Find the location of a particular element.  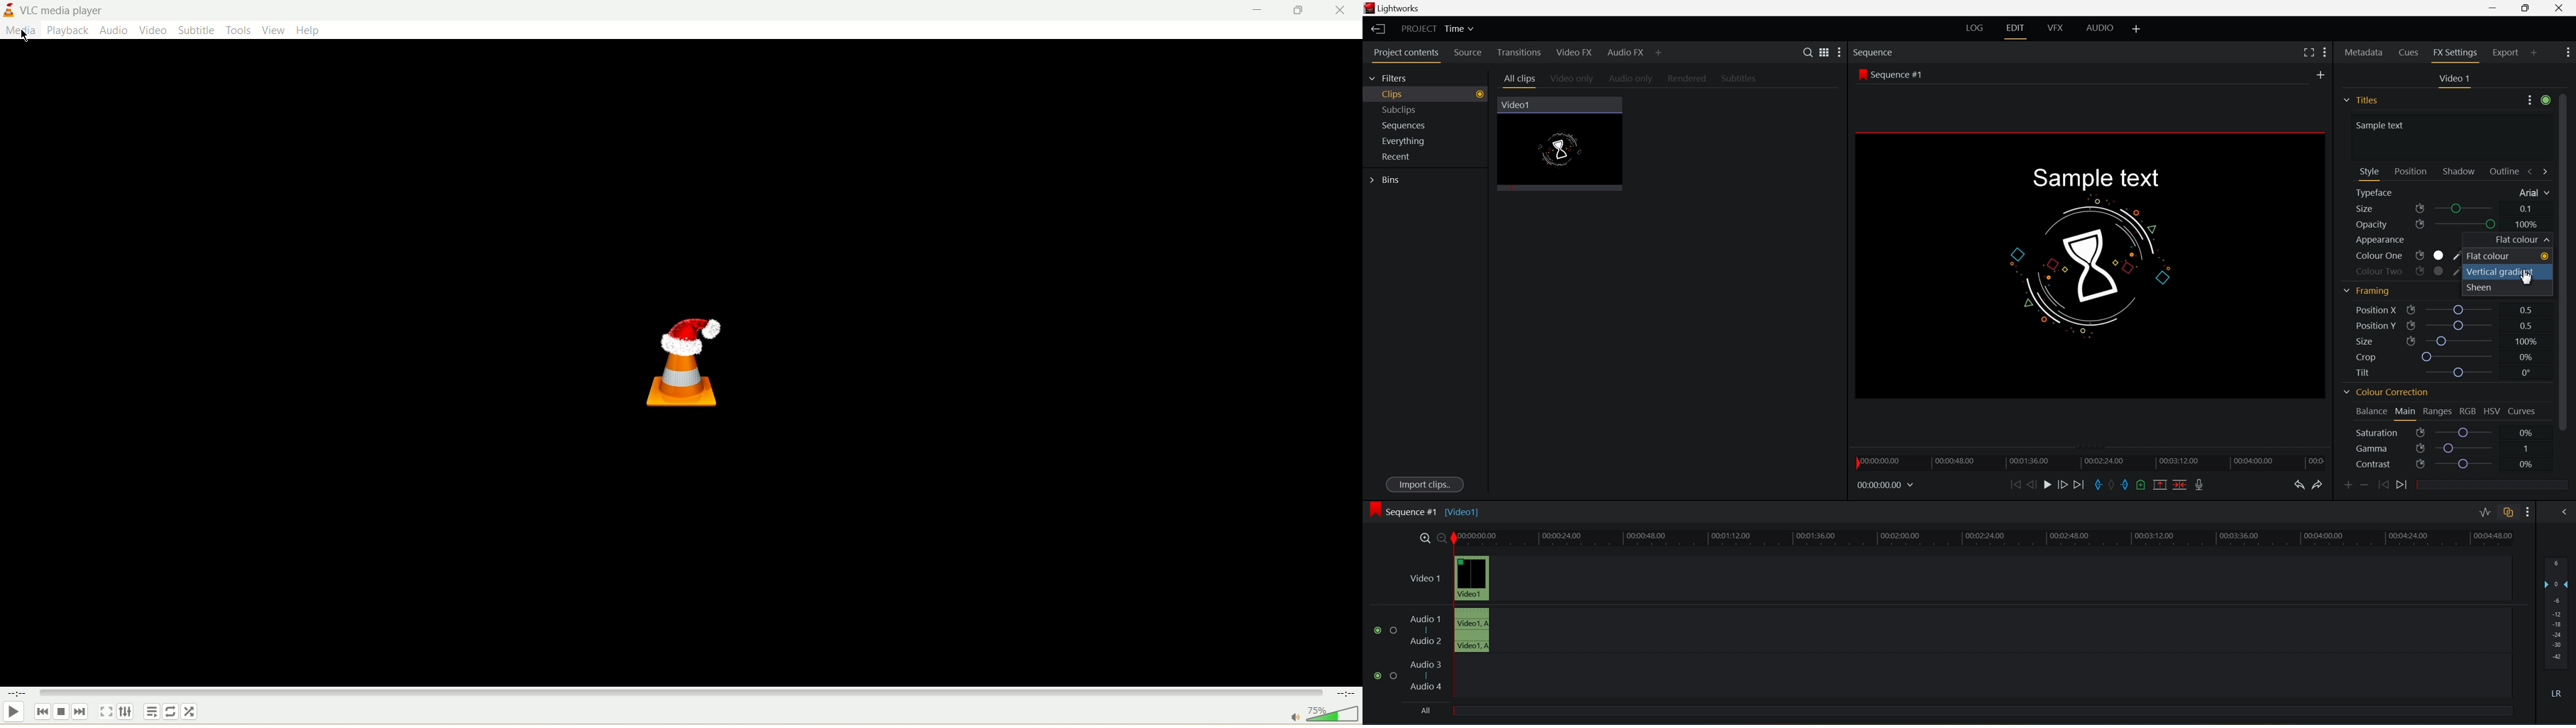

add keyframe at the current position is located at coordinates (2349, 484).